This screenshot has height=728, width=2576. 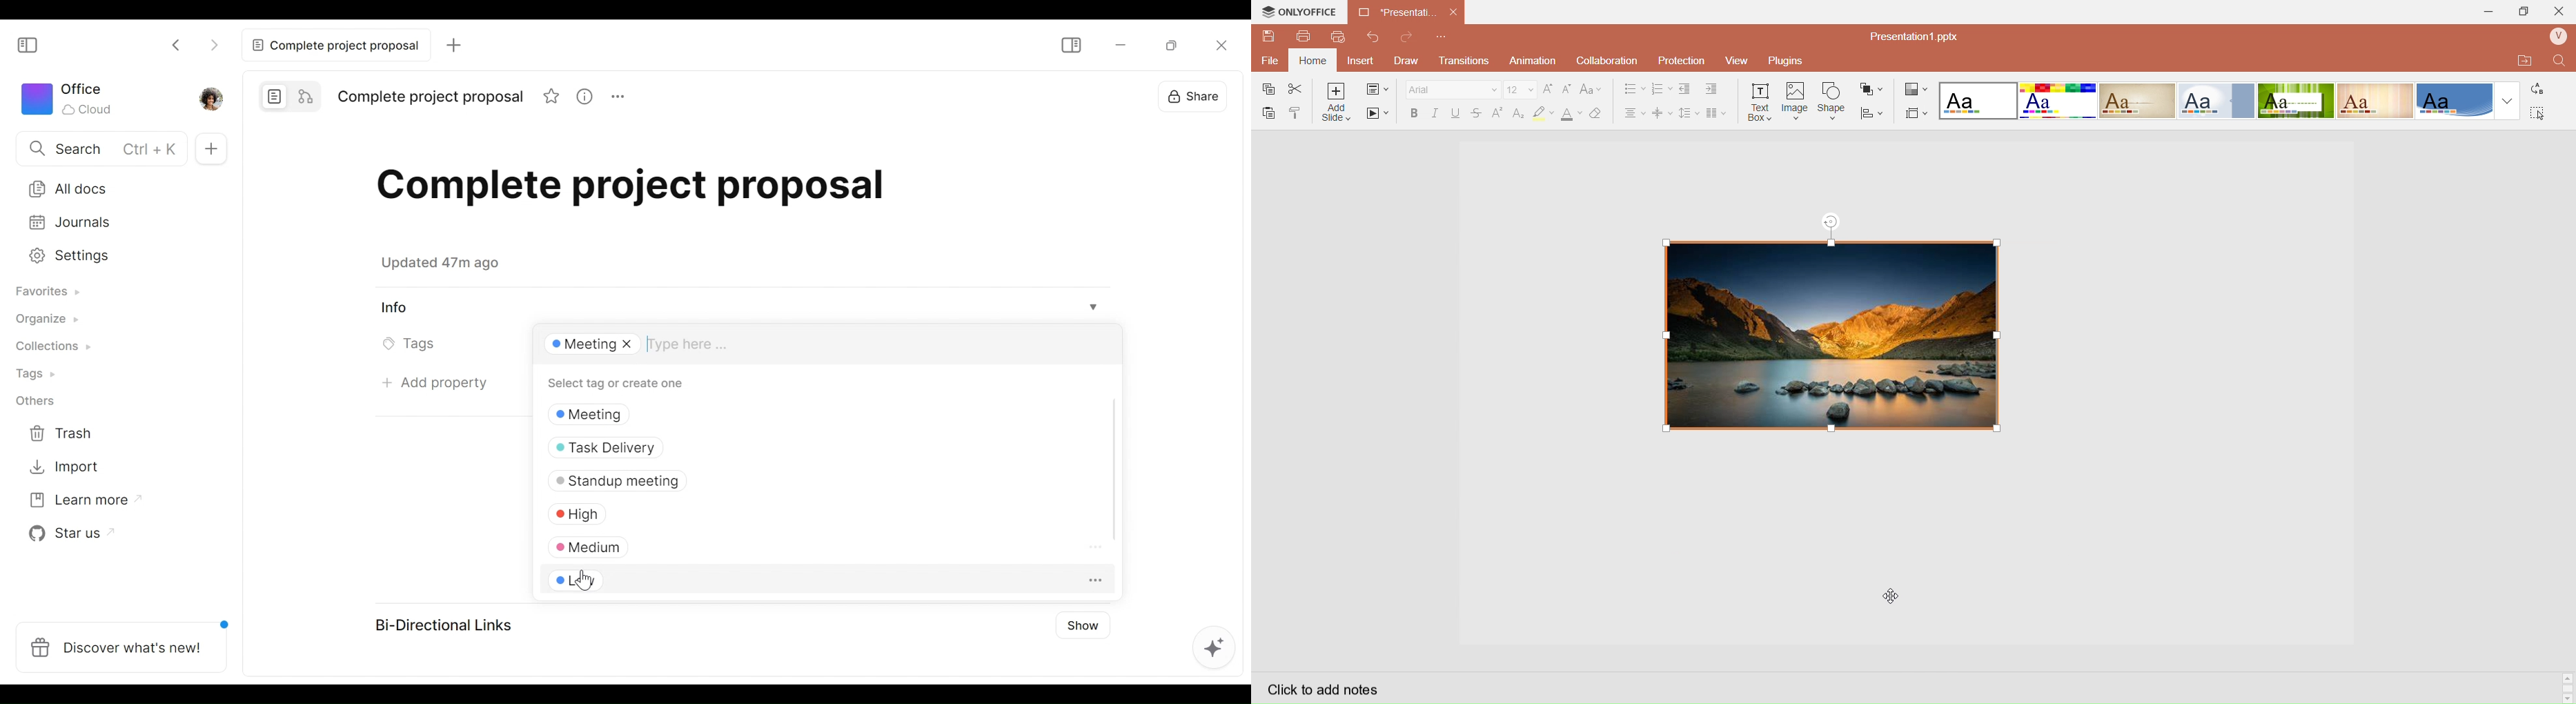 What do you see at coordinates (1270, 36) in the screenshot?
I see `QuickSave` at bounding box center [1270, 36].